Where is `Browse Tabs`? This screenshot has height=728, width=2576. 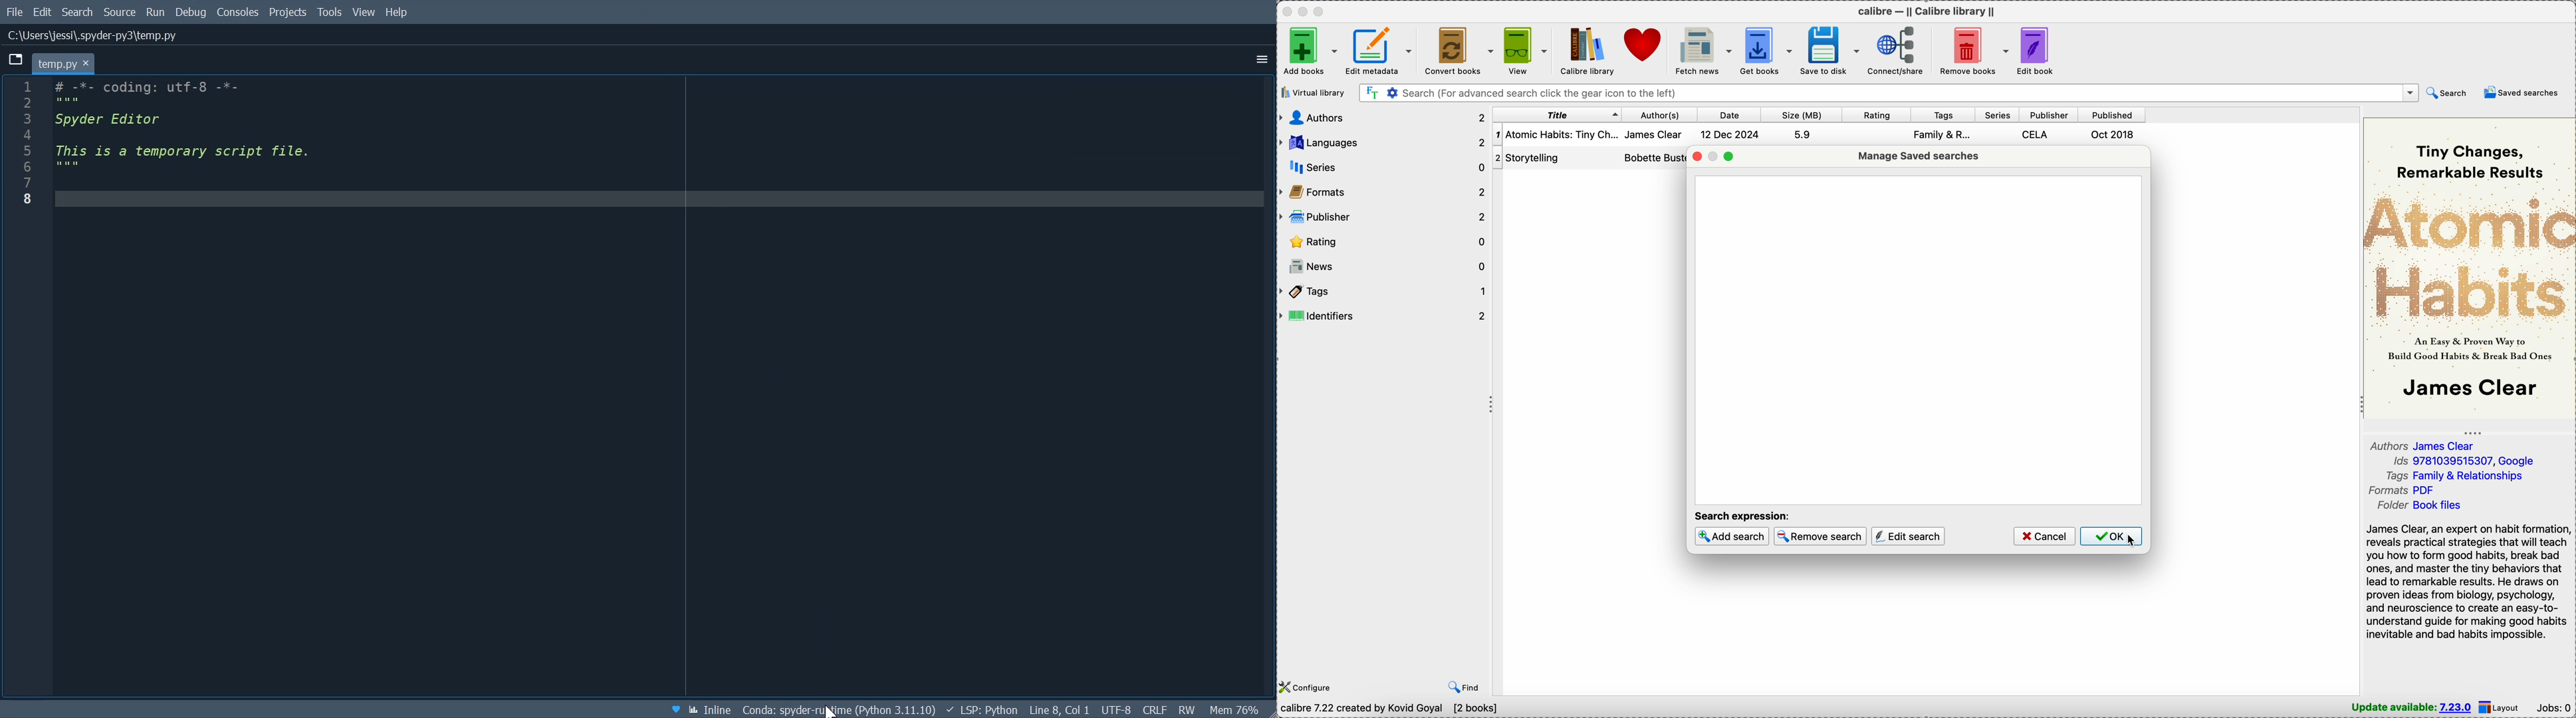 Browse Tabs is located at coordinates (15, 61).